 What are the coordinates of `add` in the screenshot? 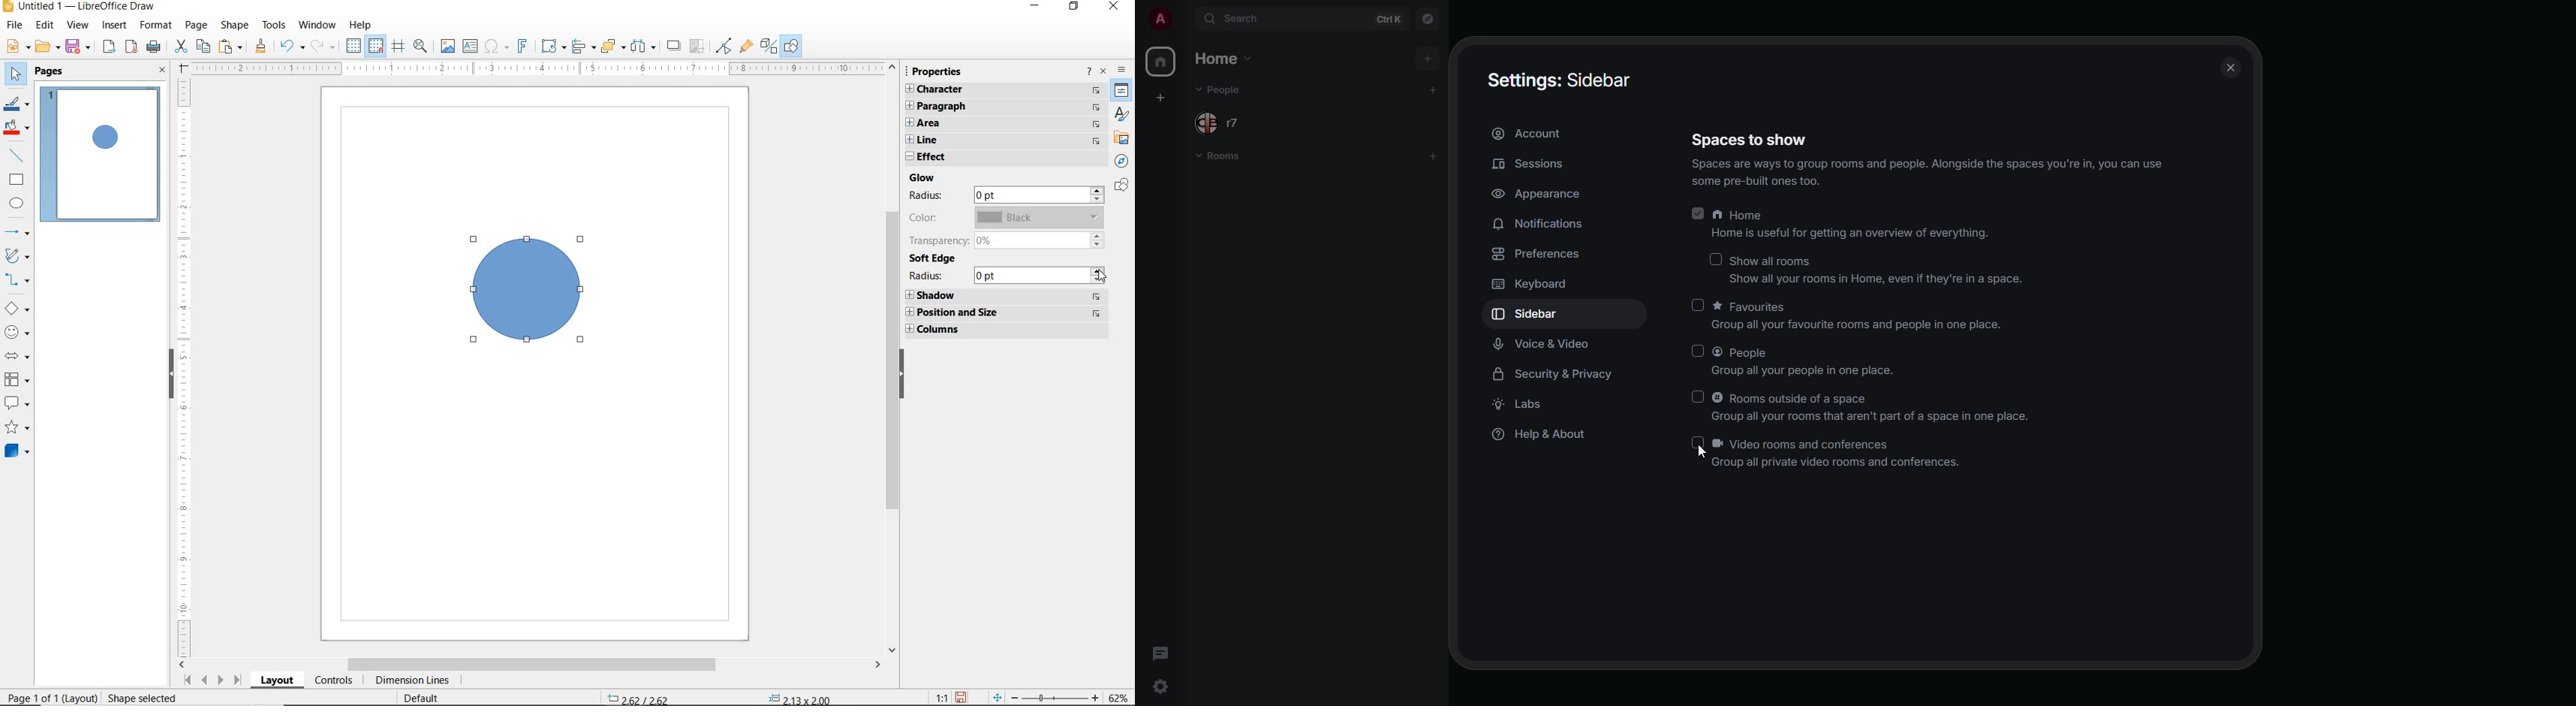 It's located at (1428, 59).